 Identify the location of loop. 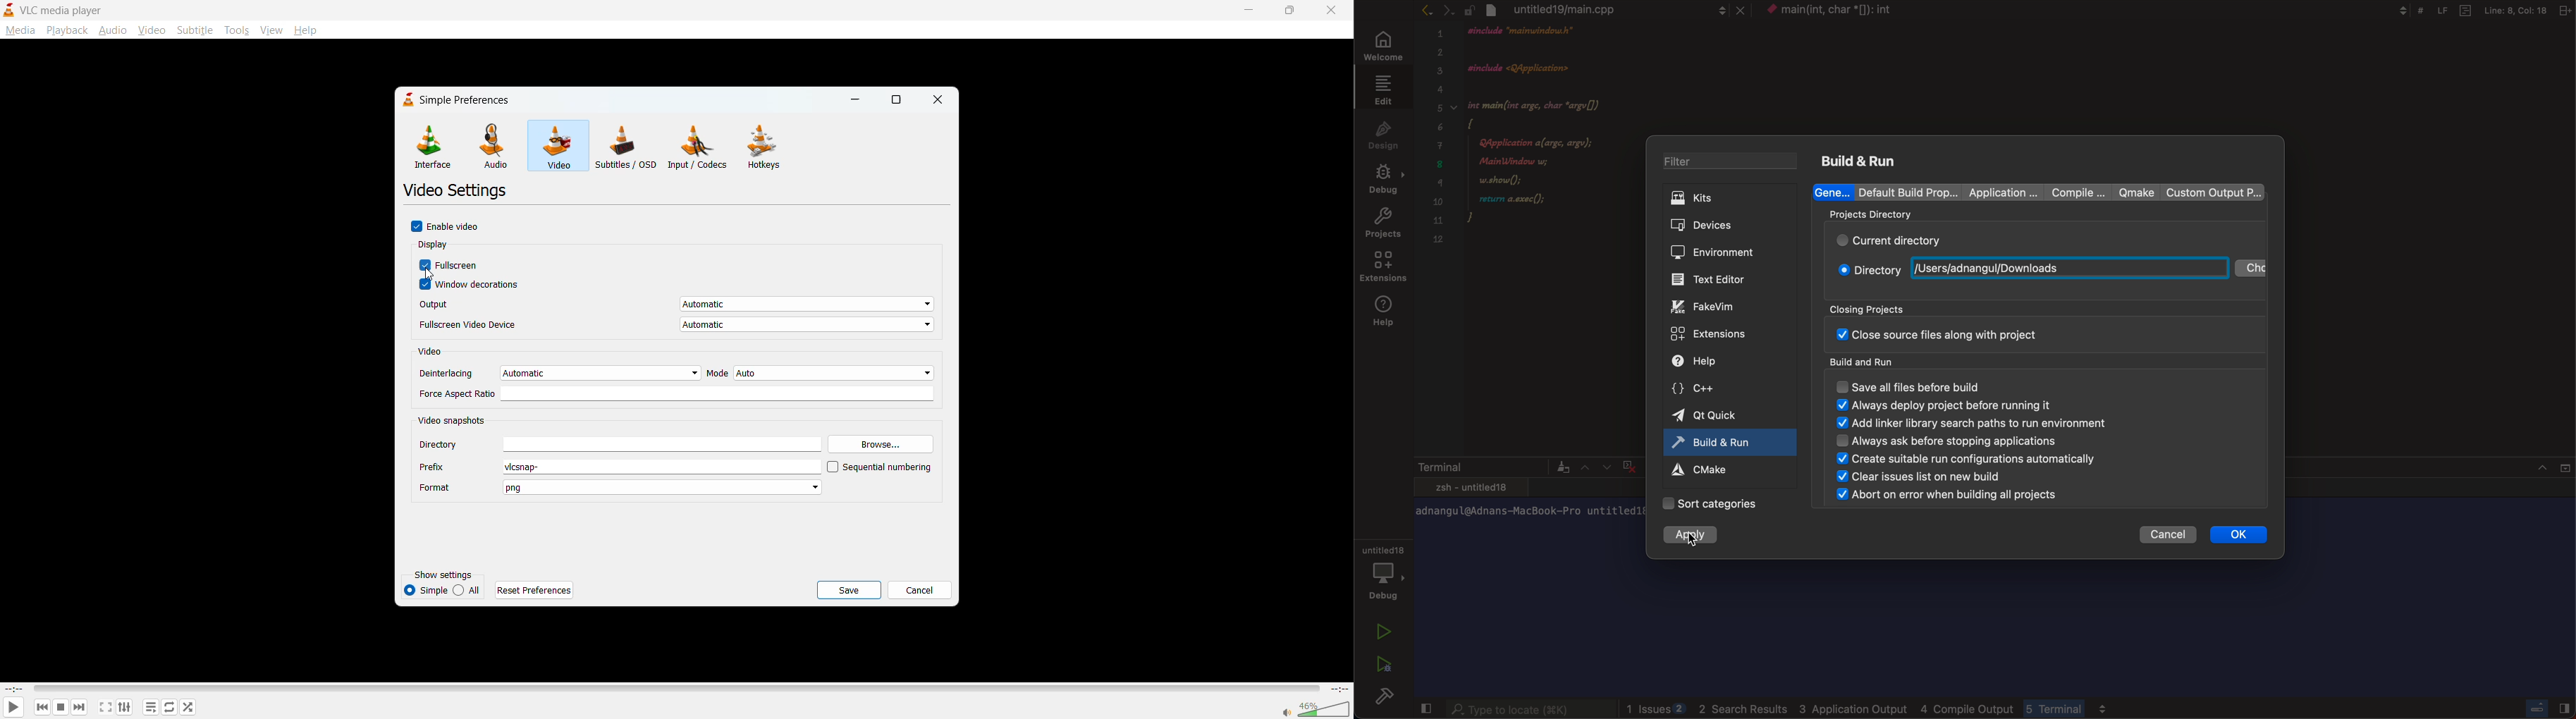
(170, 707).